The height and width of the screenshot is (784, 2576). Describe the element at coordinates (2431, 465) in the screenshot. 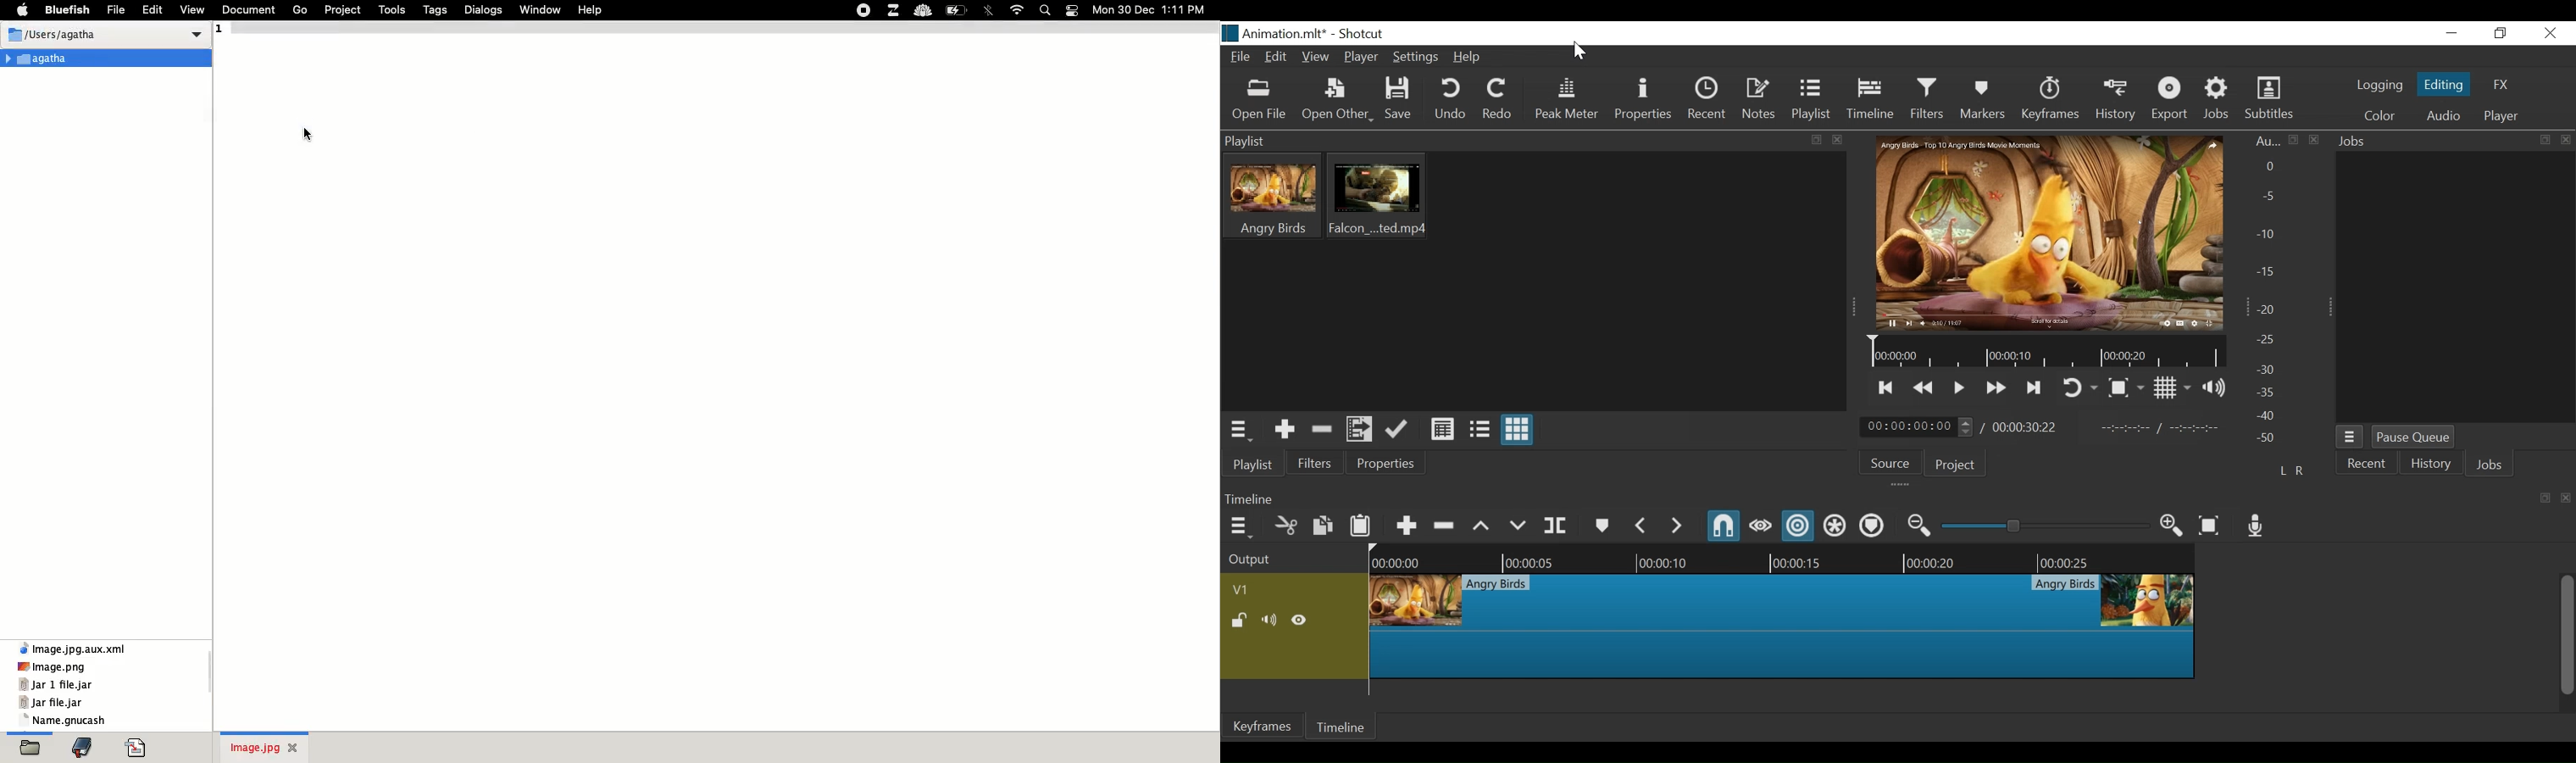

I see `History` at that location.